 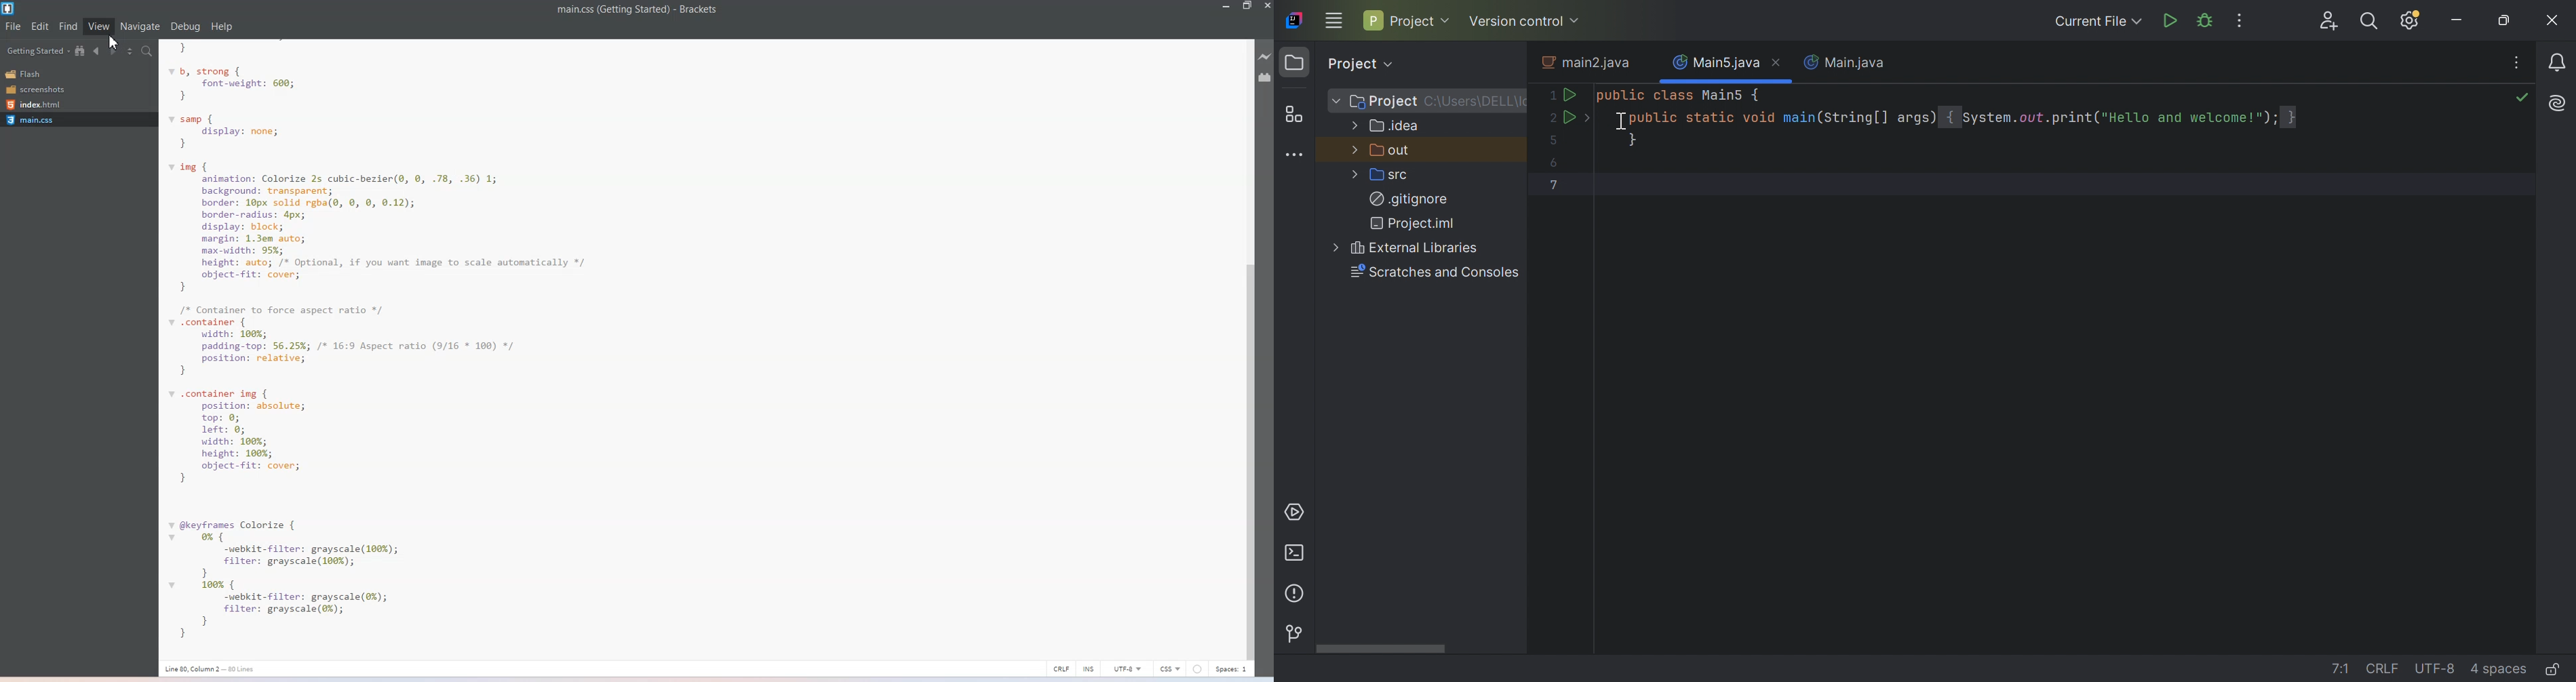 I want to click on Text 2, so click(x=416, y=346).